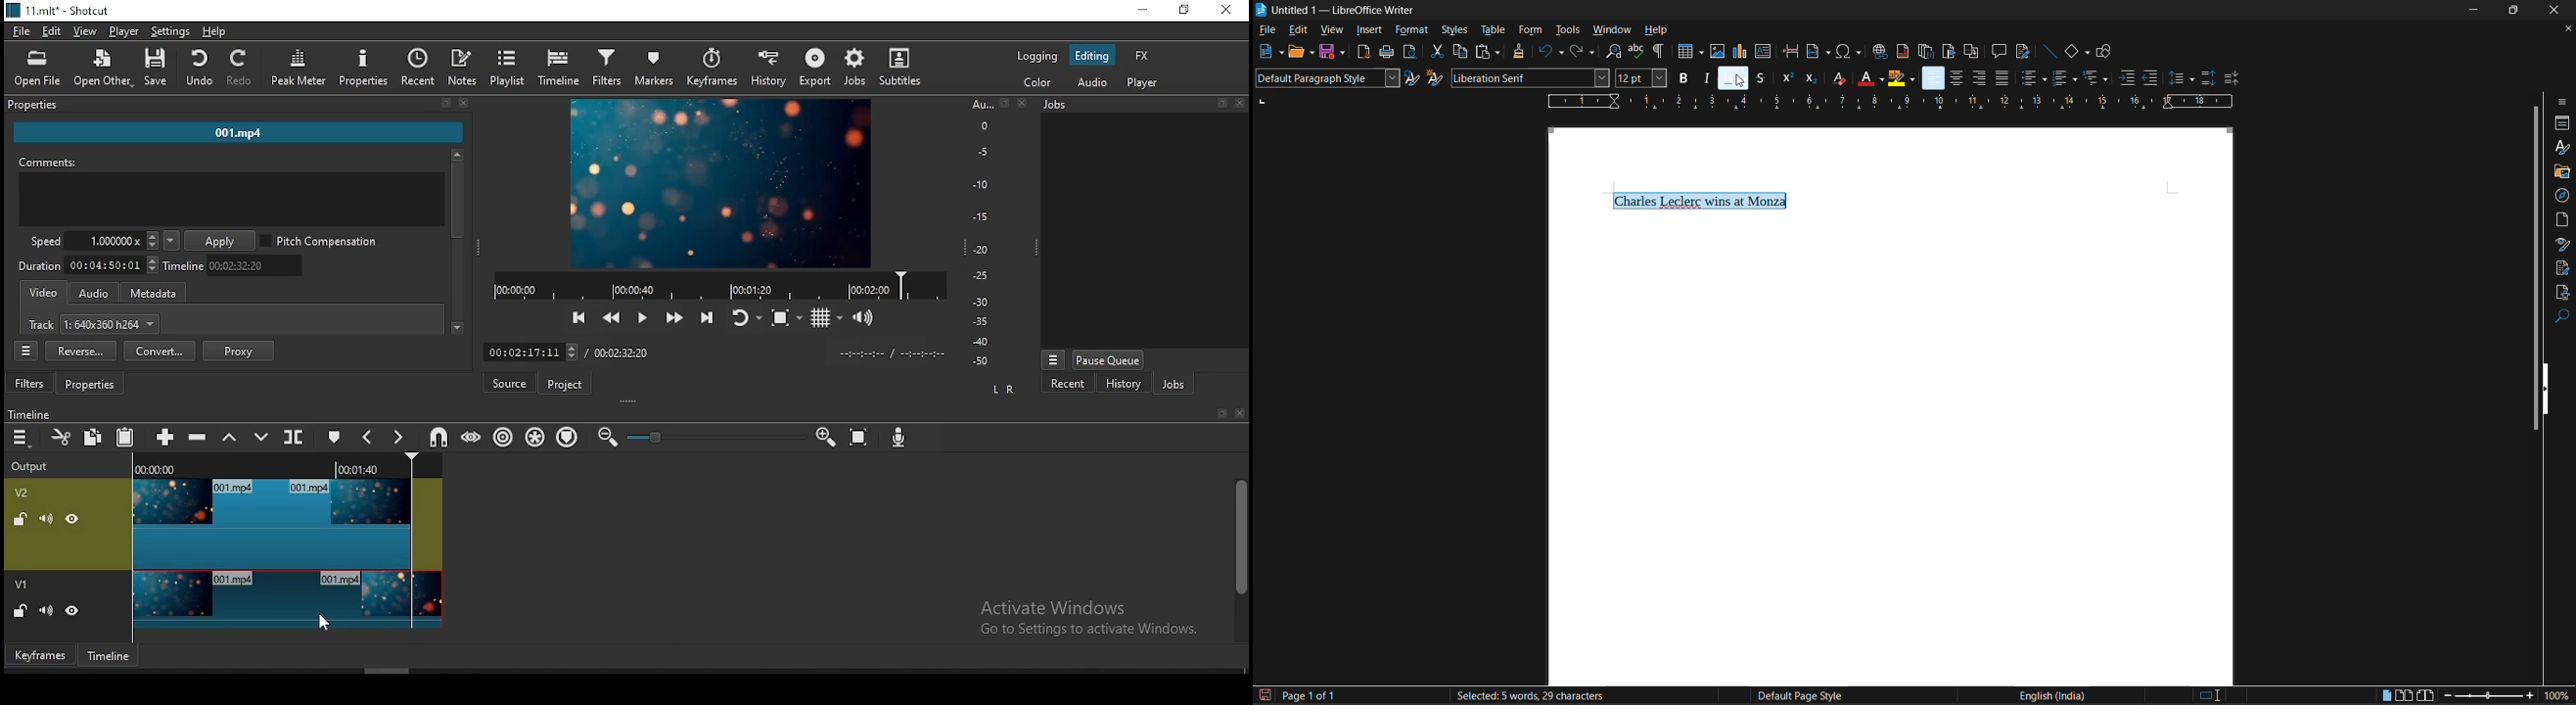 This screenshot has height=728, width=2576. What do you see at coordinates (2488, 697) in the screenshot?
I see `zoom slider` at bounding box center [2488, 697].